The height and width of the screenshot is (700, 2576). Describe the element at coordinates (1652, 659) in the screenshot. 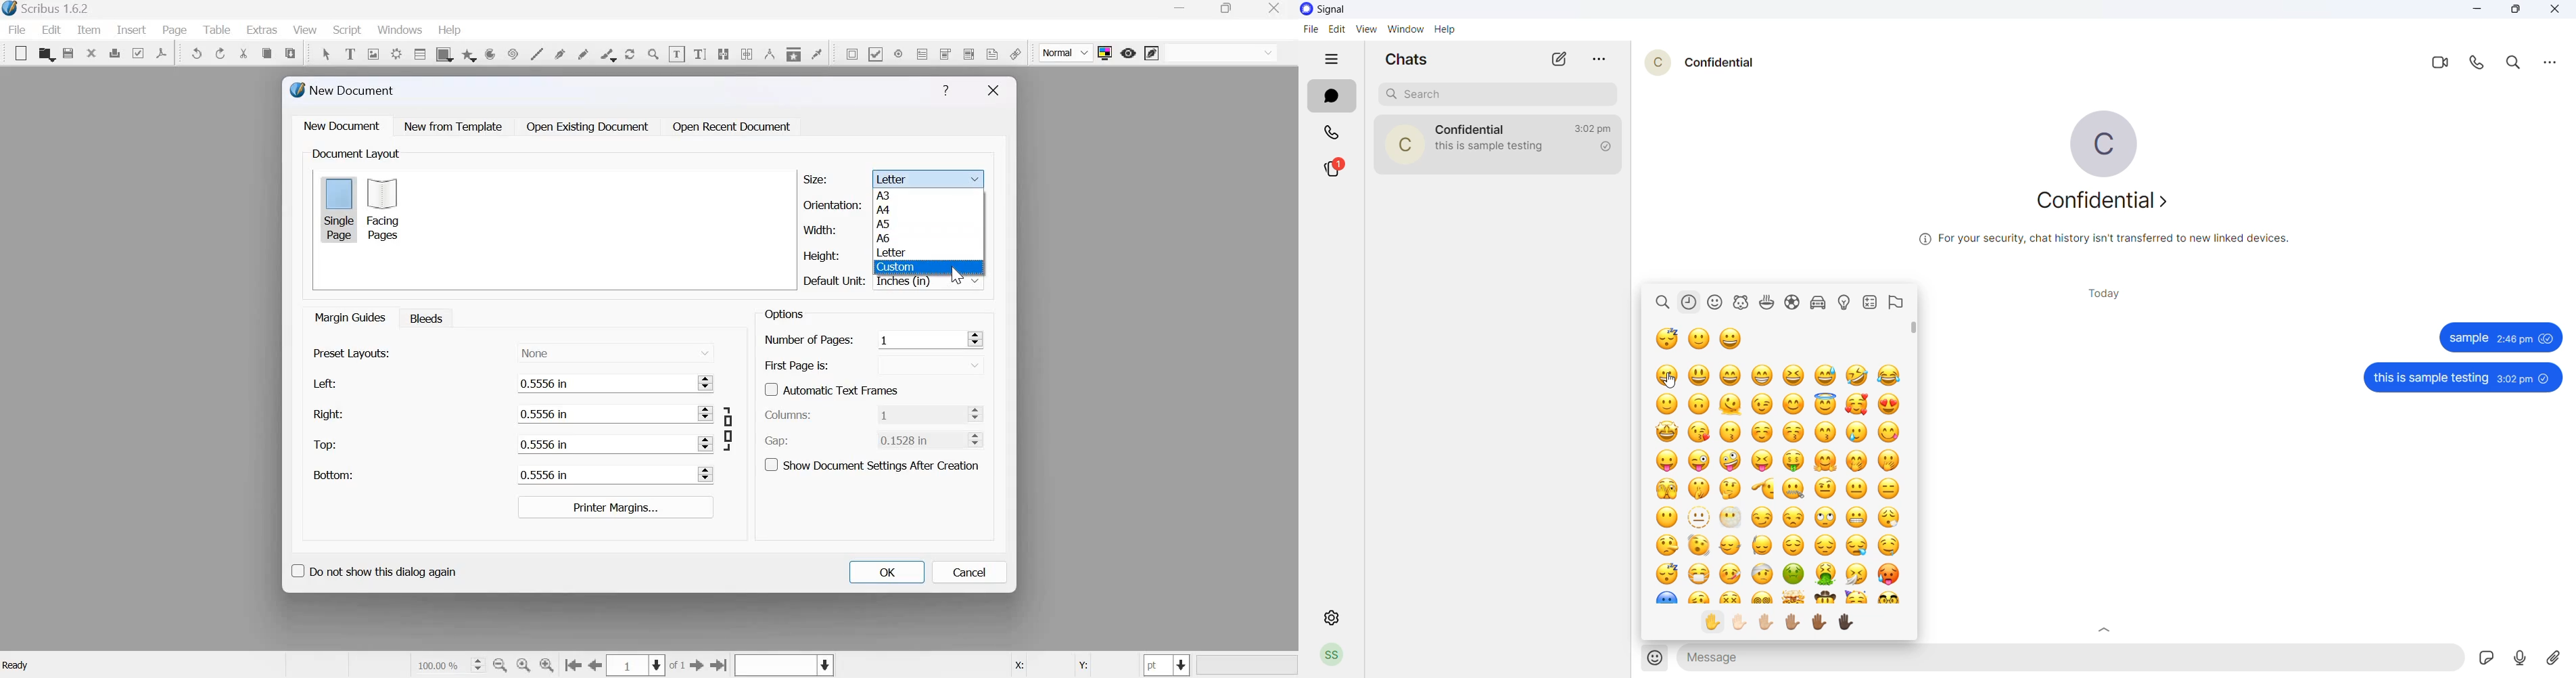

I see `emojis` at that location.